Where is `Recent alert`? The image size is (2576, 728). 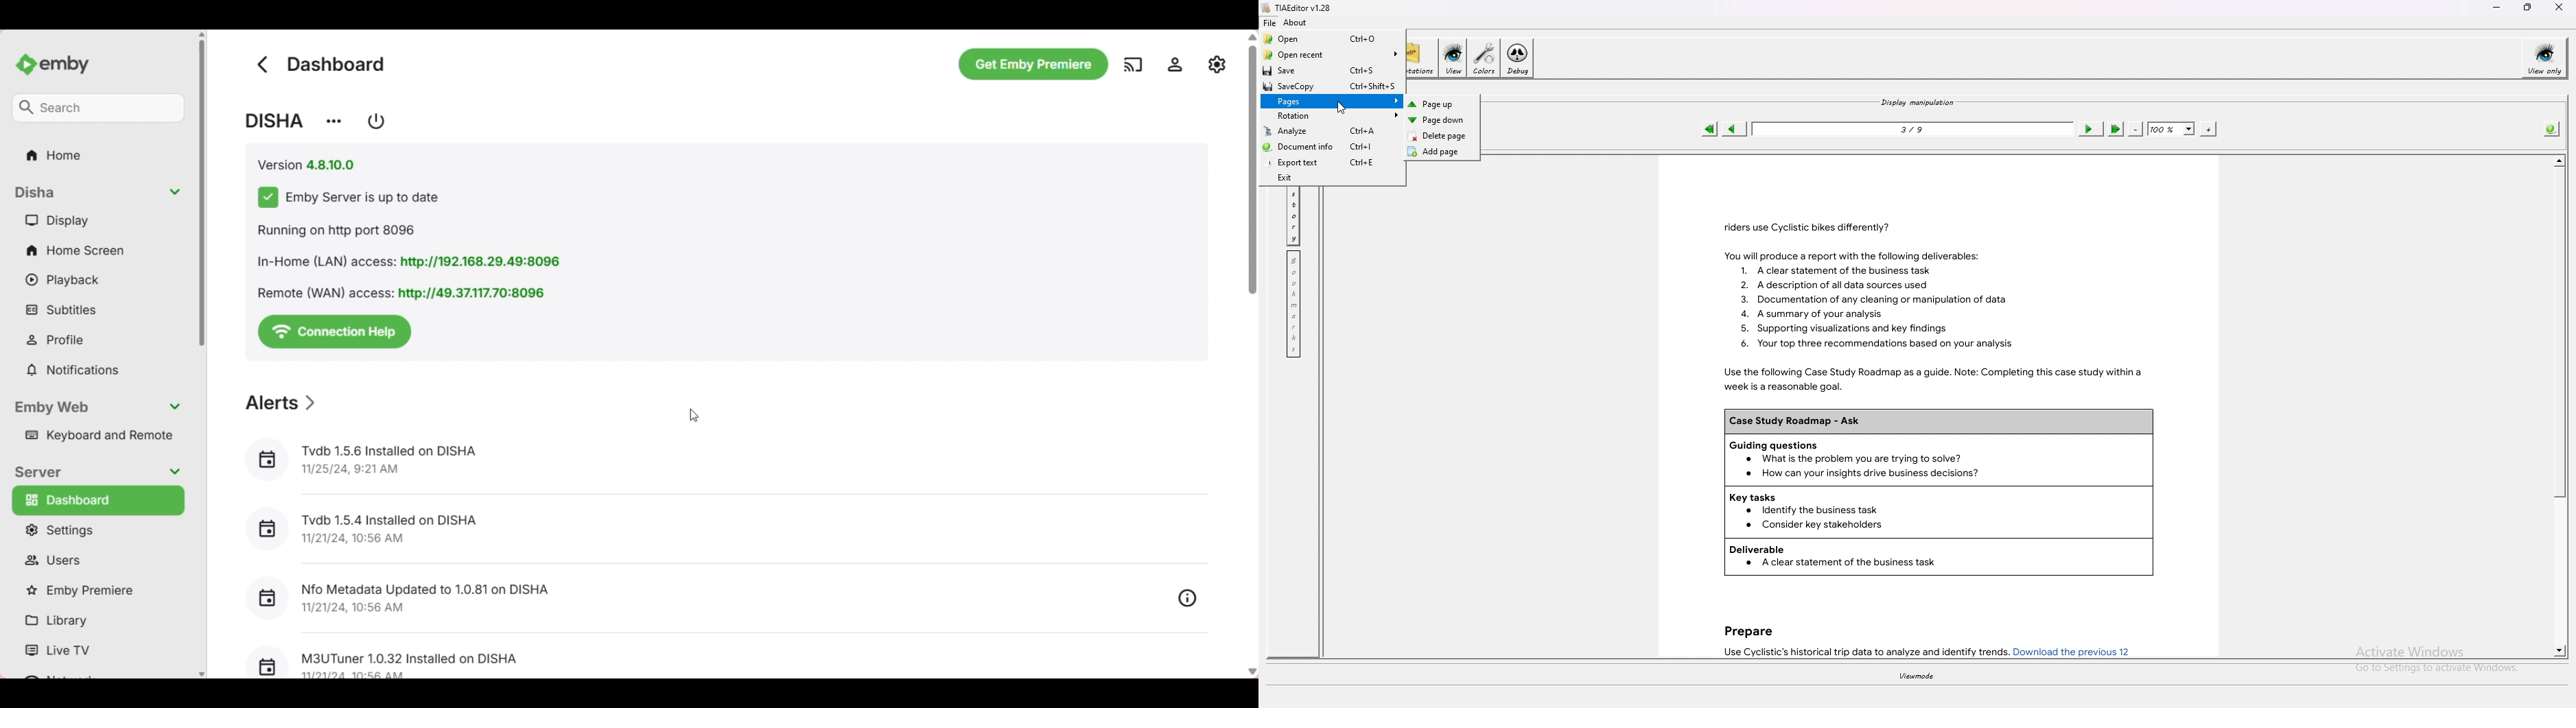 Recent alert is located at coordinates (727, 657).